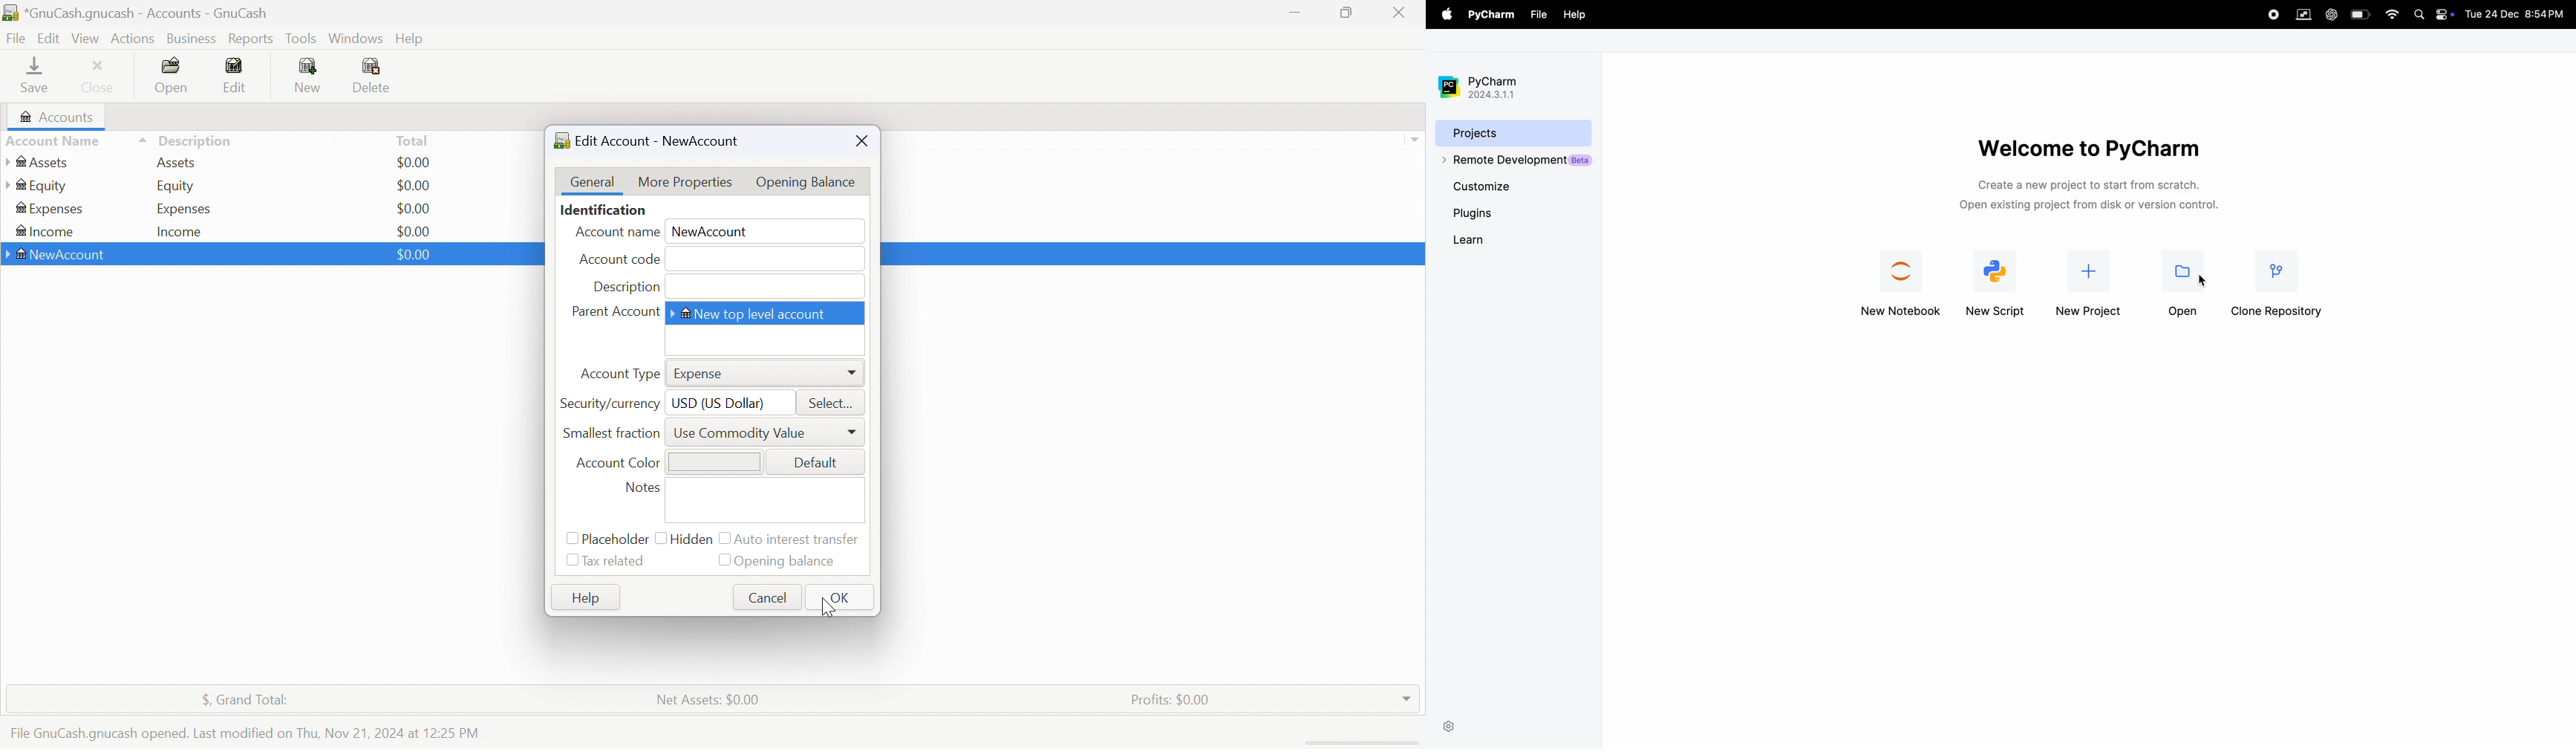 The height and width of the screenshot is (756, 2576). Describe the element at coordinates (244, 730) in the screenshot. I see `File GnuCash.gnucash opened. Last modified on Thu, Nov 21, 2024 at 12:25 PM` at that location.